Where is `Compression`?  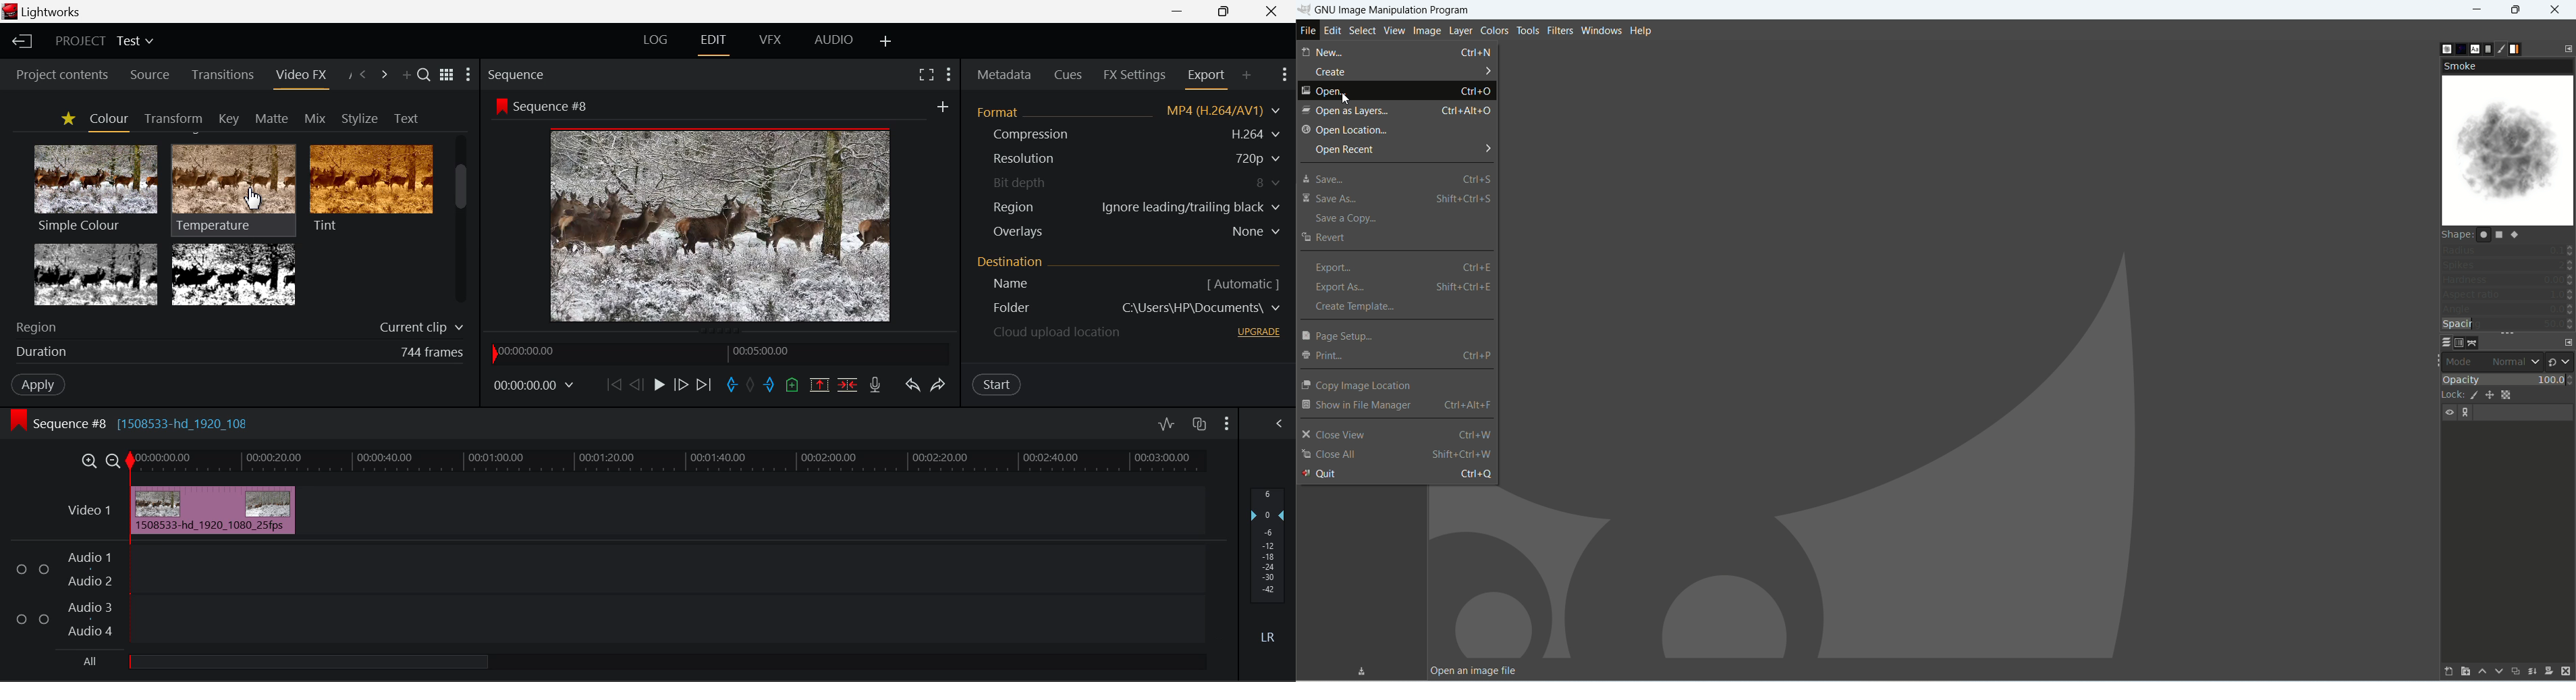 Compression is located at coordinates (1029, 134).